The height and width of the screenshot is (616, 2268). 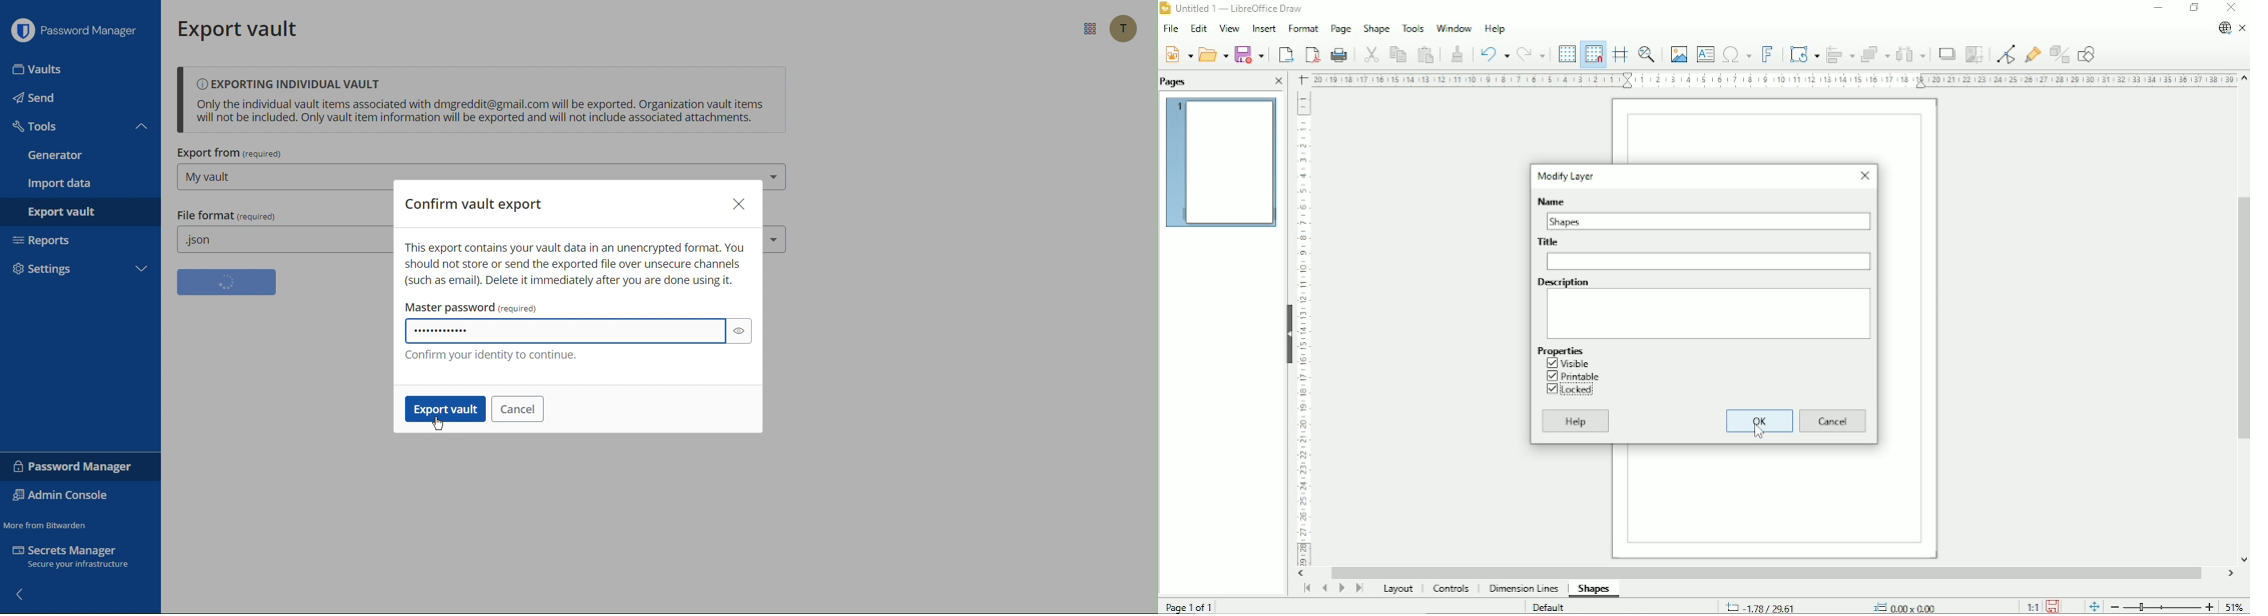 What do you see at coordinates (1412, 29) in the screenshot?
I see `Tools` at bounding box center [1412, 29].